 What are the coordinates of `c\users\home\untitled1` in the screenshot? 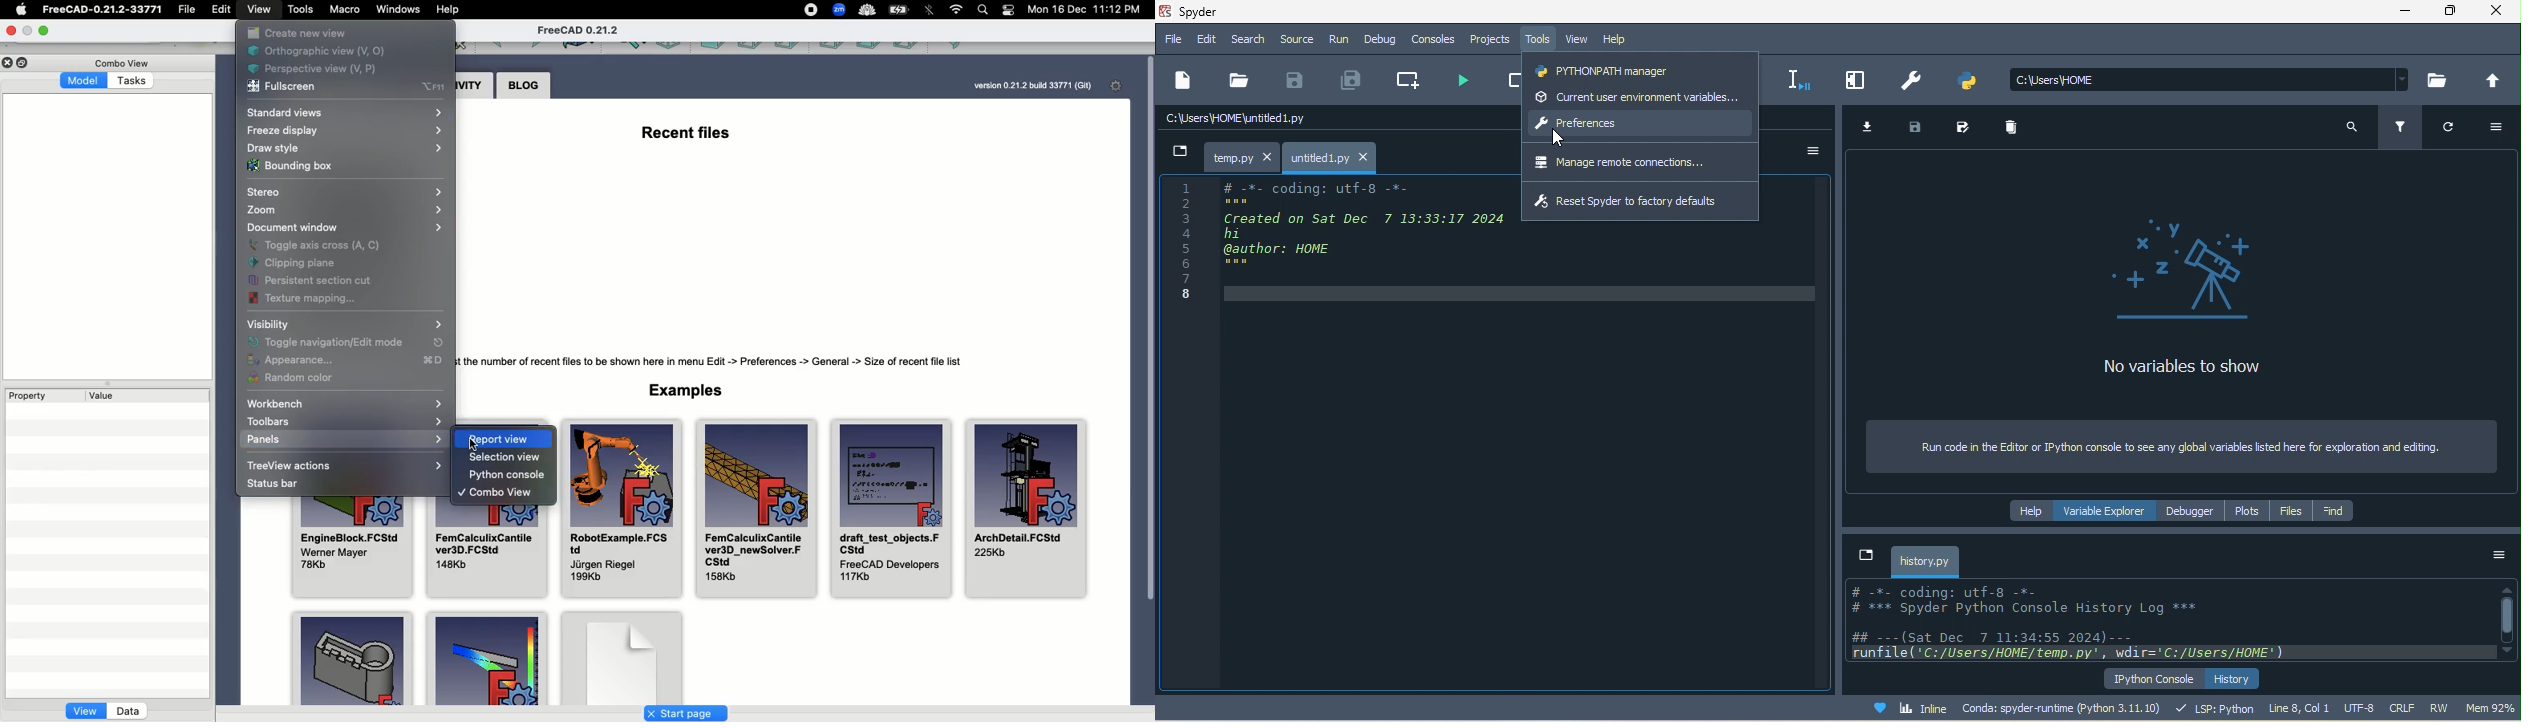 It's located at (1270, 121).